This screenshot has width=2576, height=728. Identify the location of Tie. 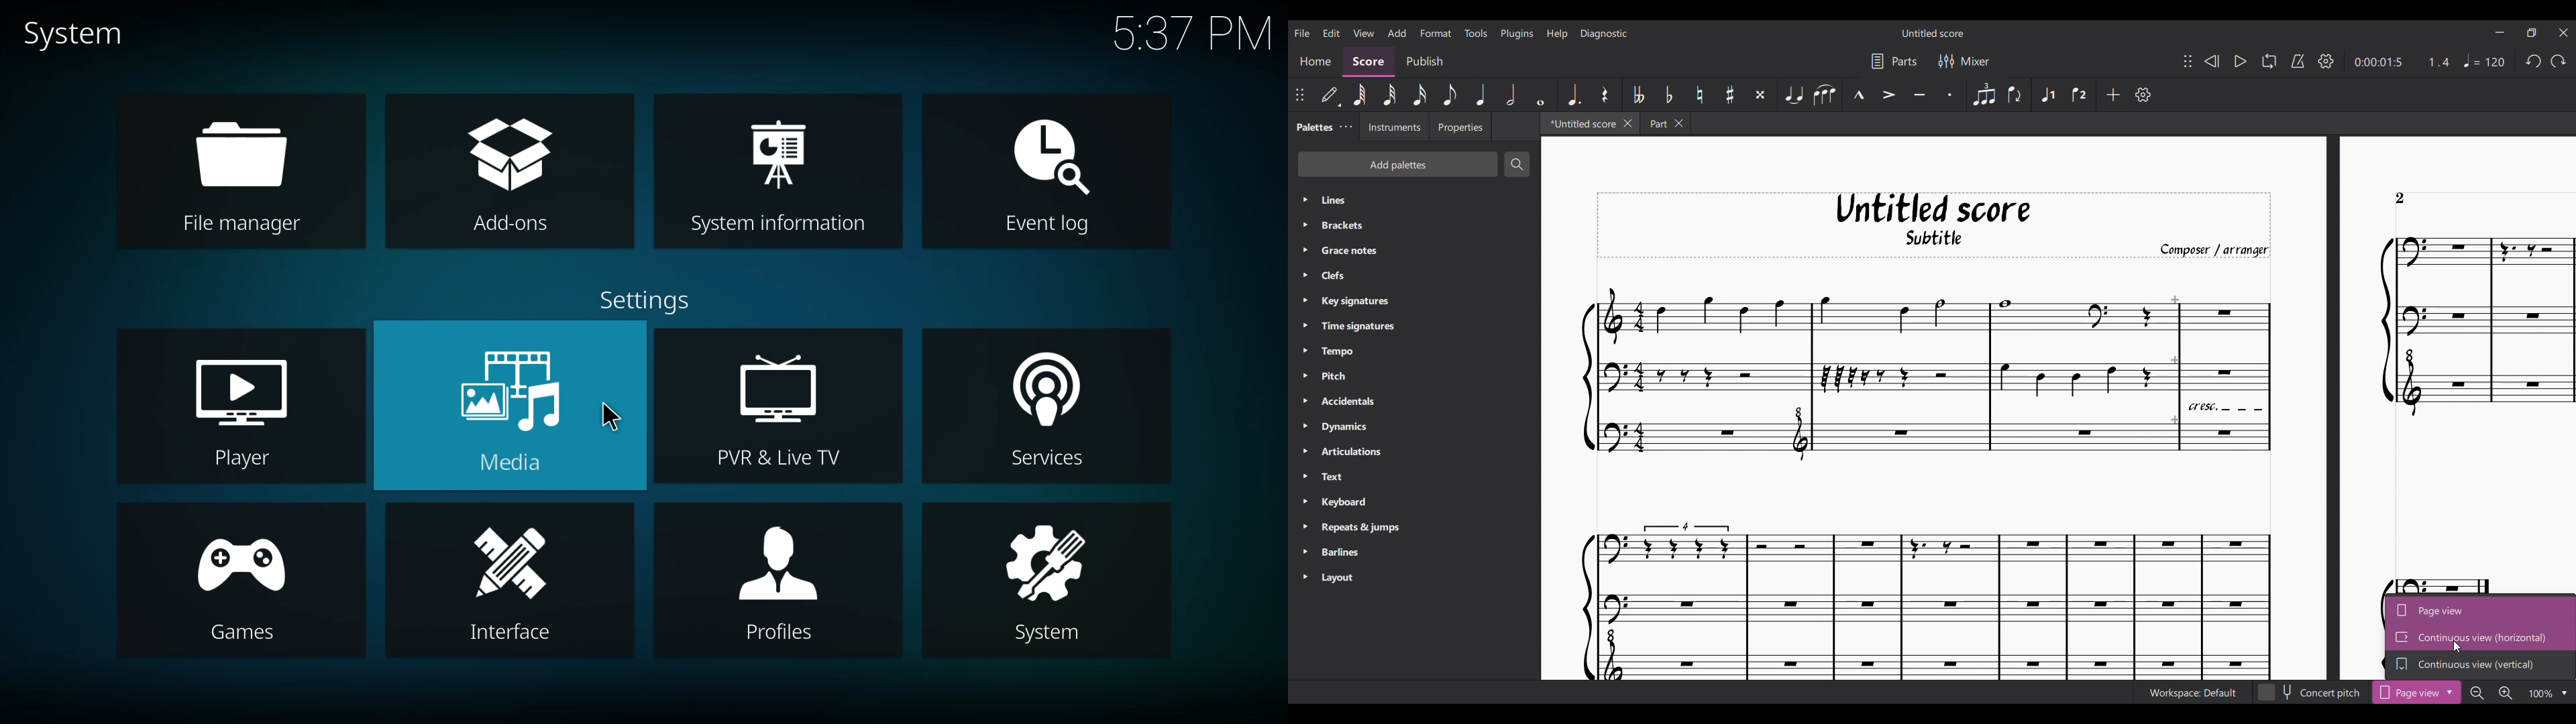
(1793, 95).